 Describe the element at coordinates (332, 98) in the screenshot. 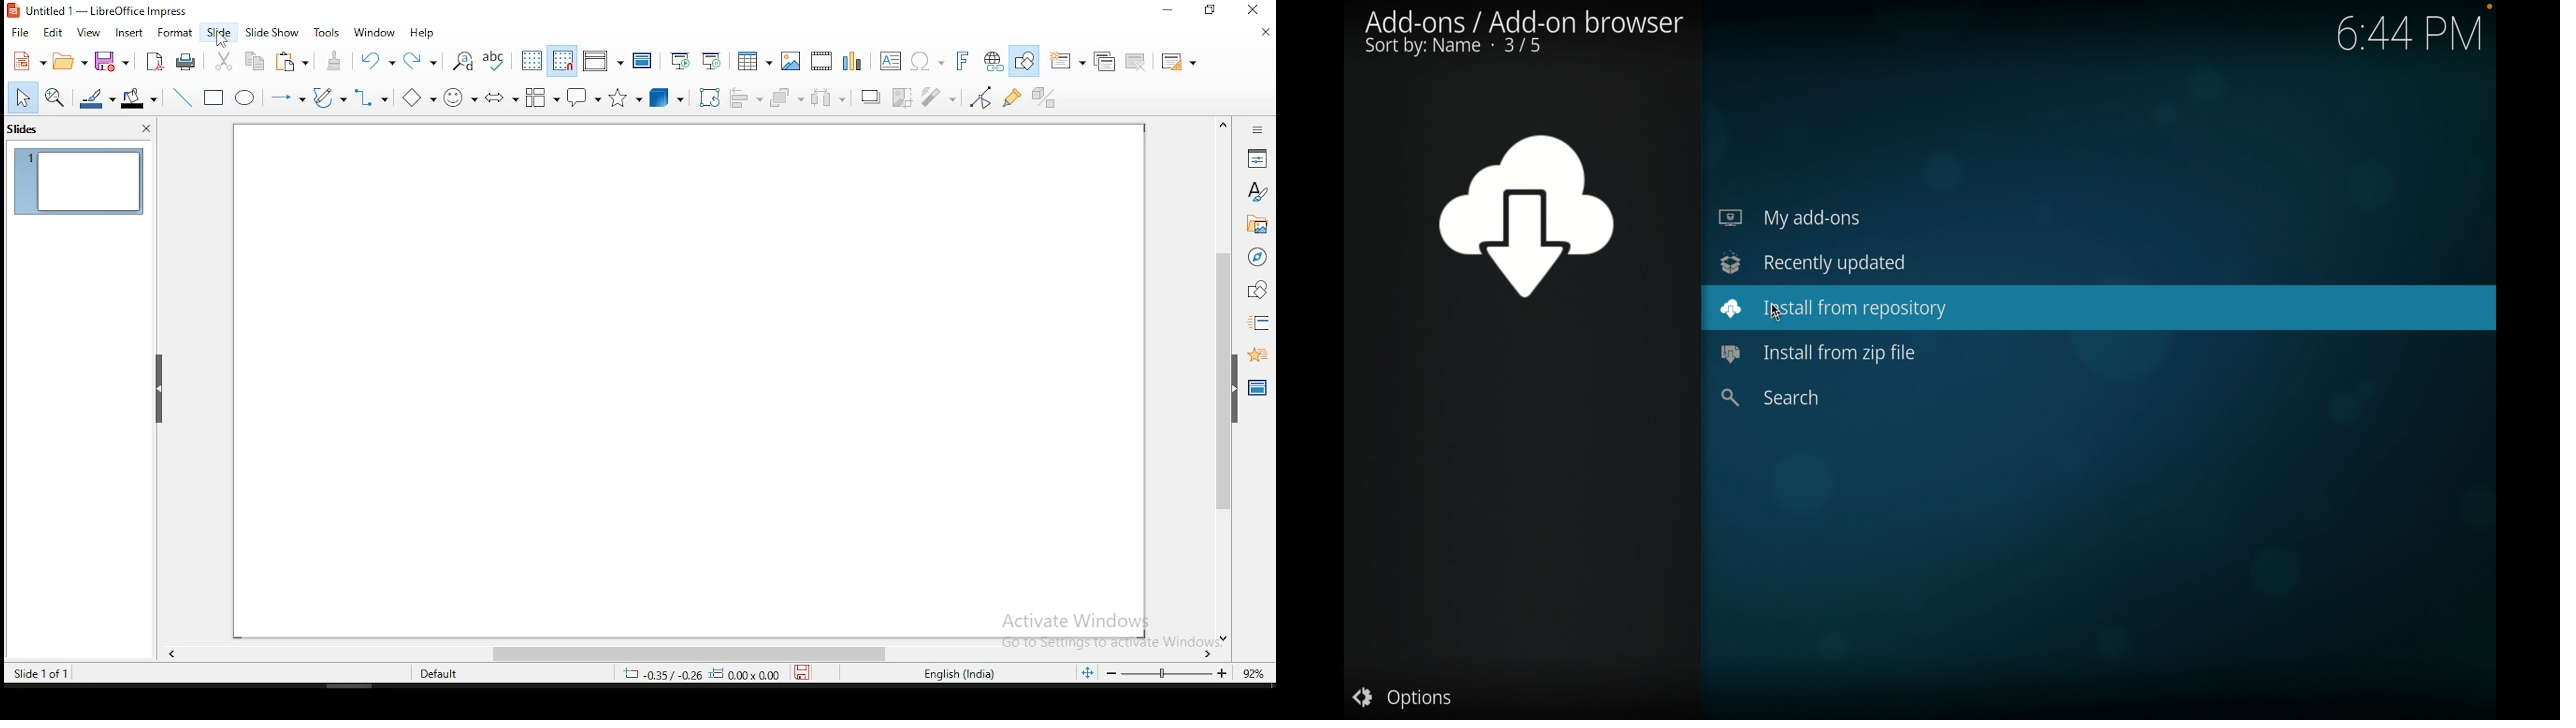

I see `curves and polygons` at that location.